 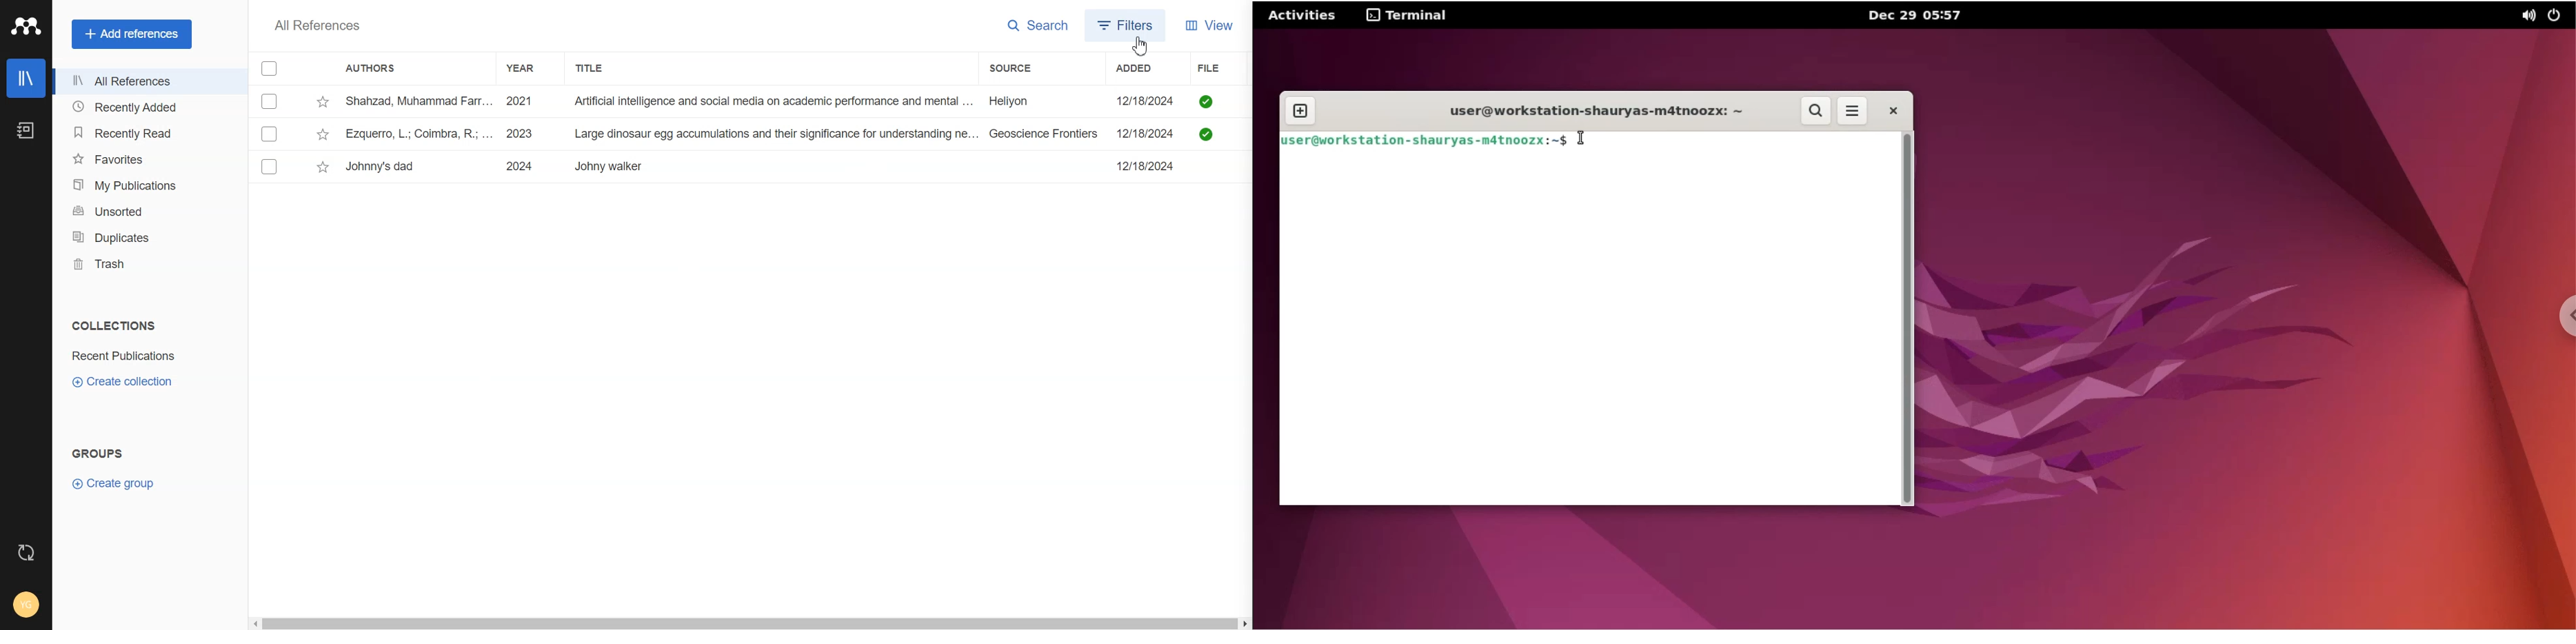 I want to click on scroll right, so click(x=1245, y=625).